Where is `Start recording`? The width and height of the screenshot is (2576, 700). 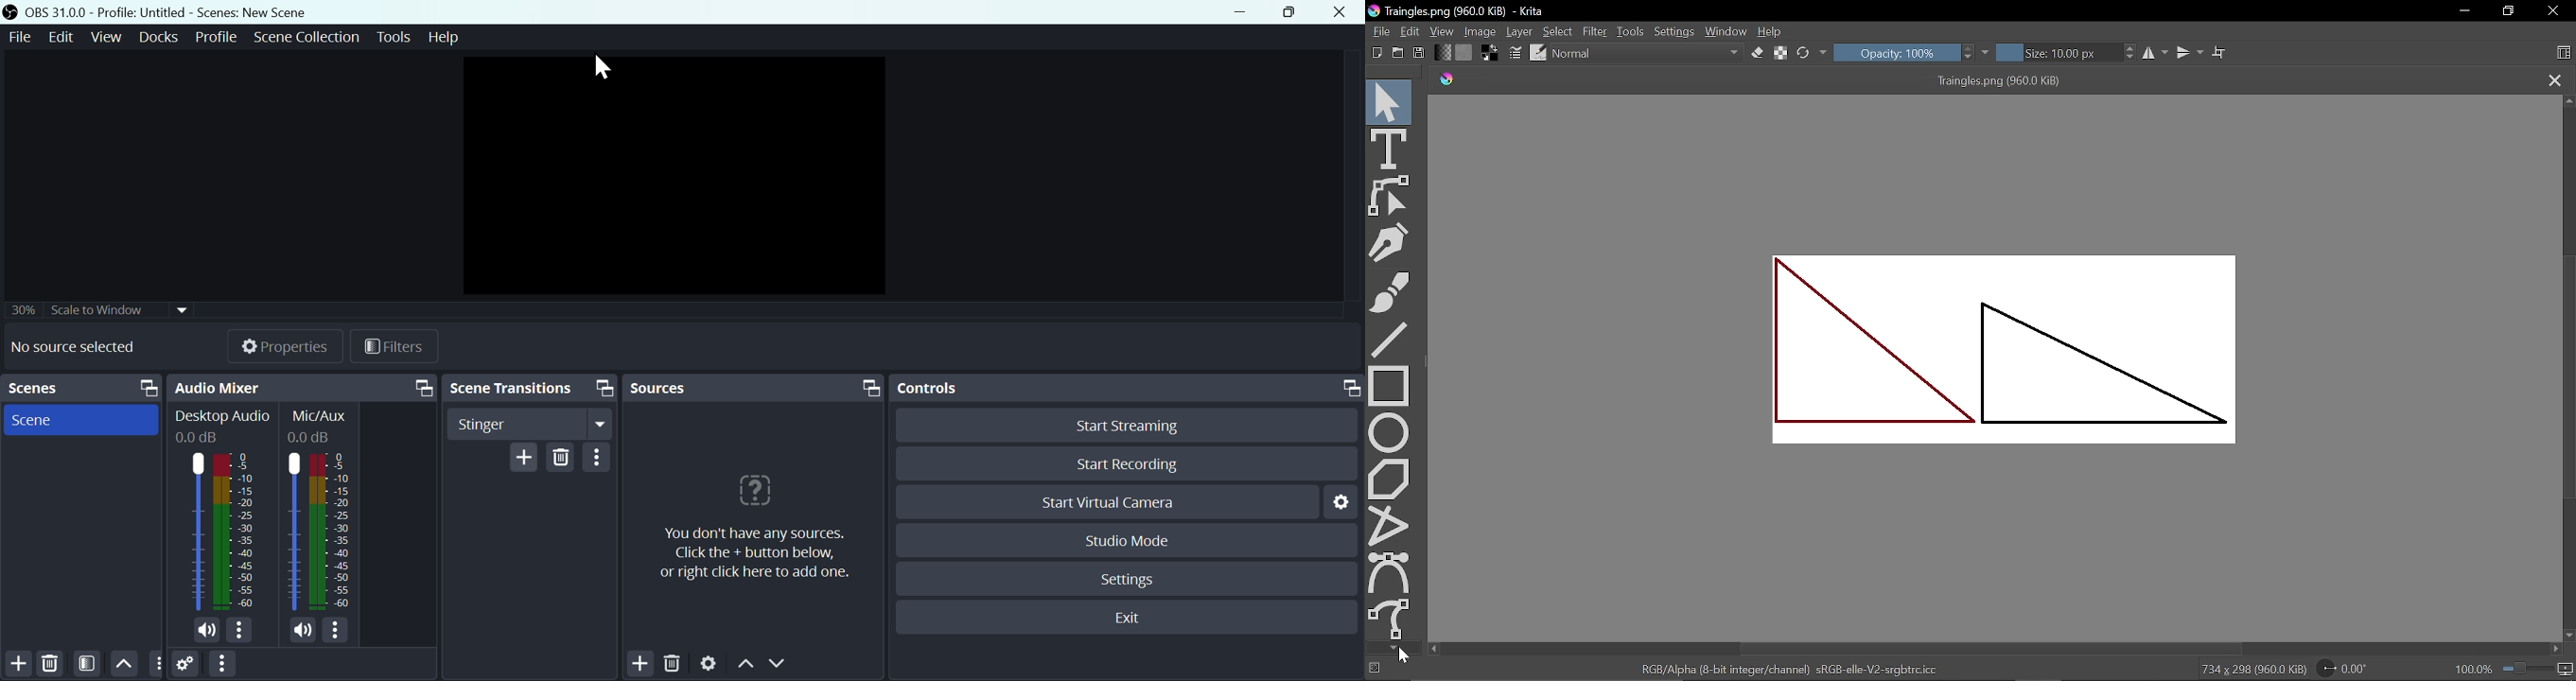 Start recording is located at coordinates (1124, 466).